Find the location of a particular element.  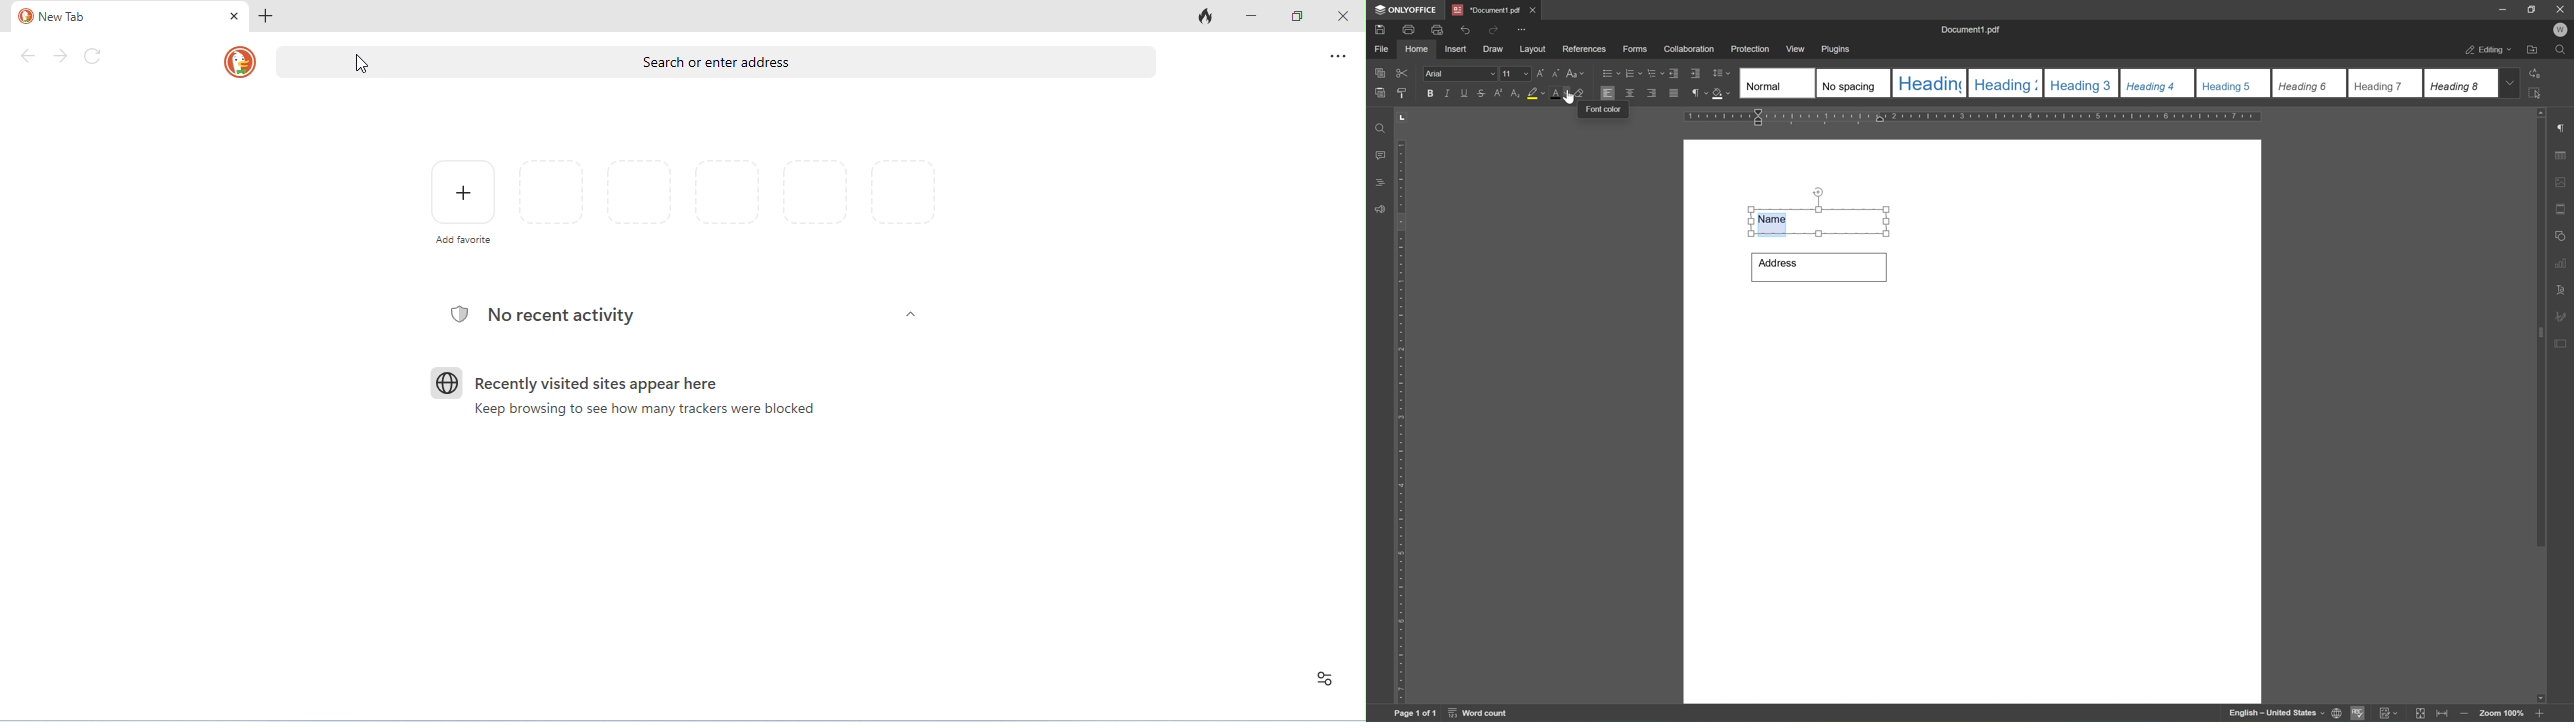

header and footer settings is located at coordinates (2560, 208).